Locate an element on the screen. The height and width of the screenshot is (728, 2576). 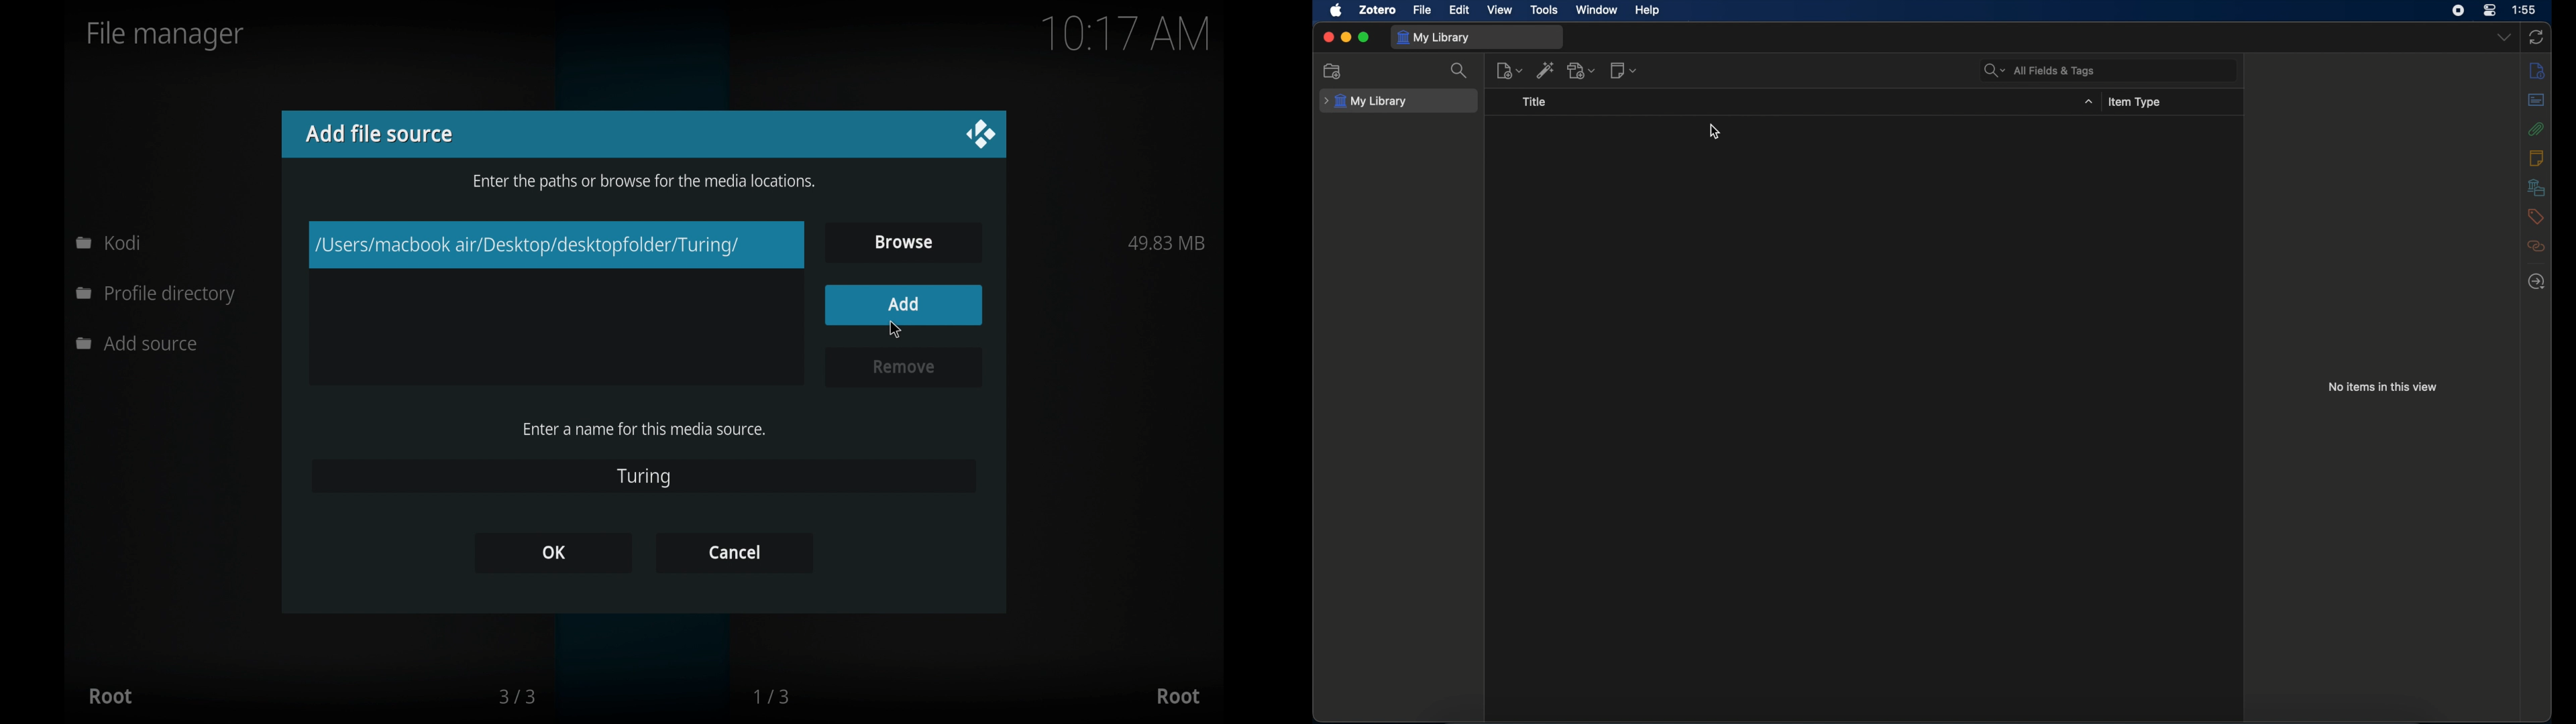
all fields & tags is located at coordinates (2041, 71).